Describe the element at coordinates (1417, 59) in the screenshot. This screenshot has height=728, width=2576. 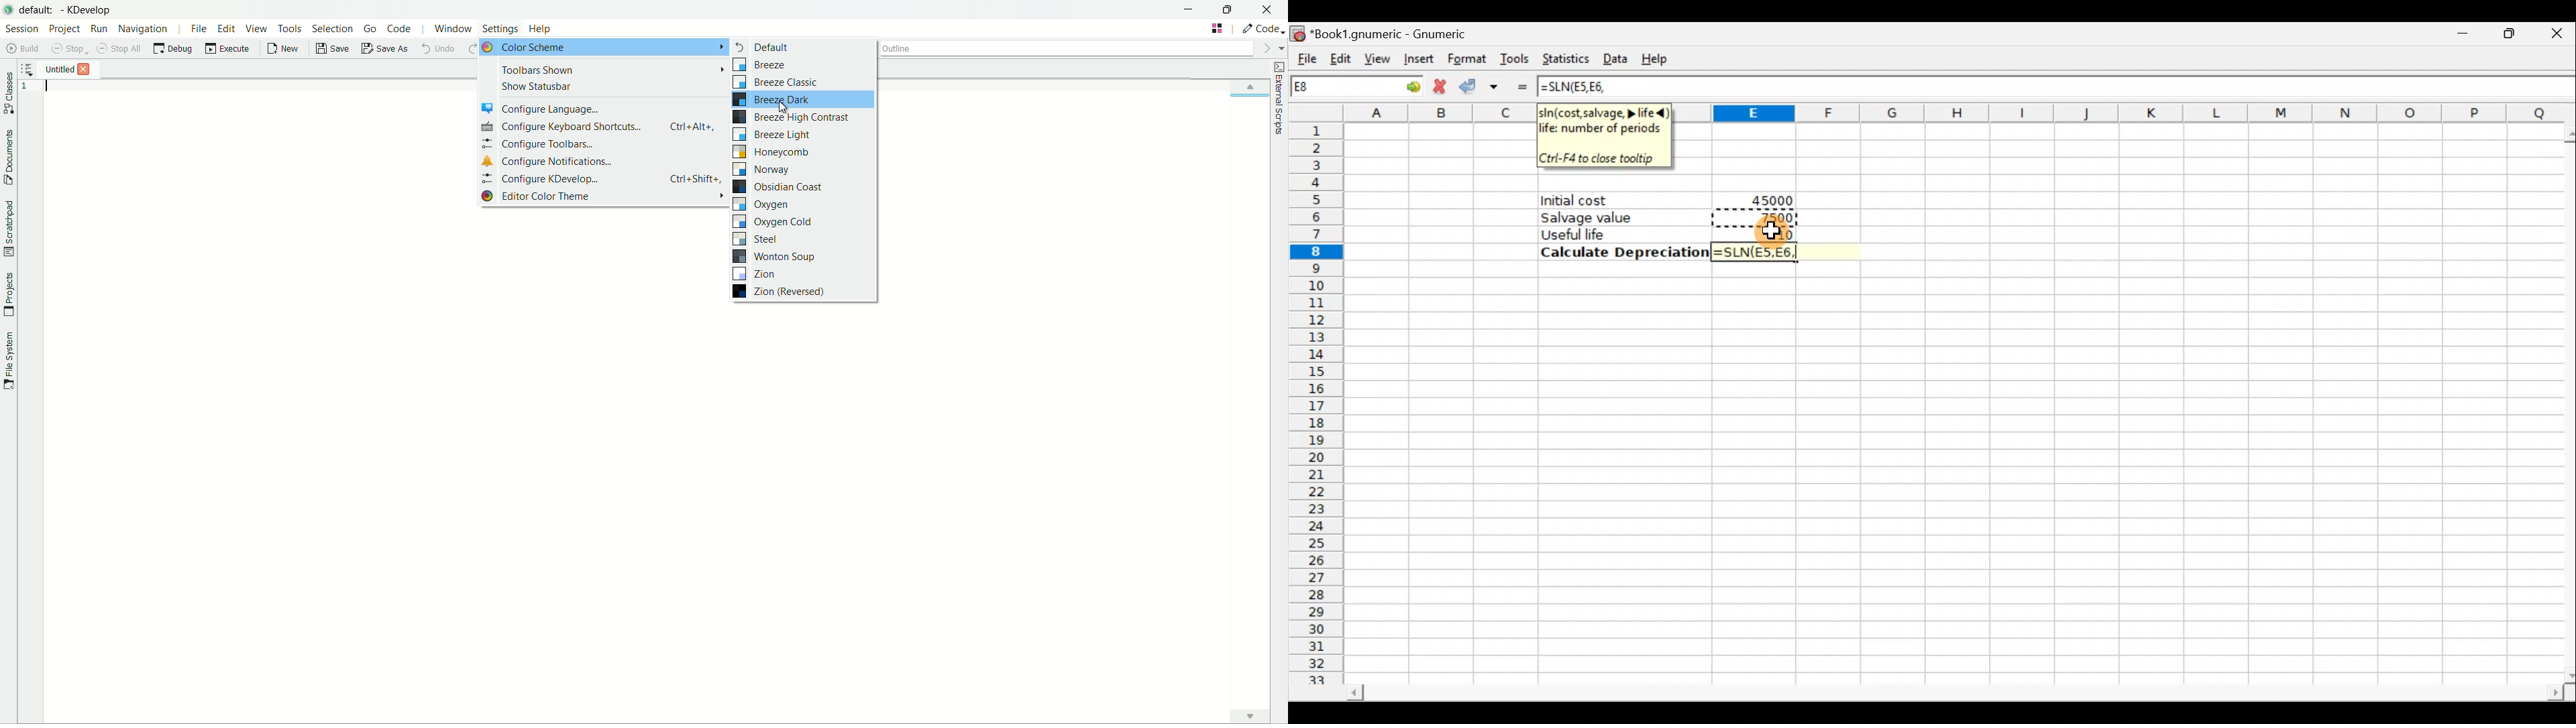
I see `Insert` at that location.